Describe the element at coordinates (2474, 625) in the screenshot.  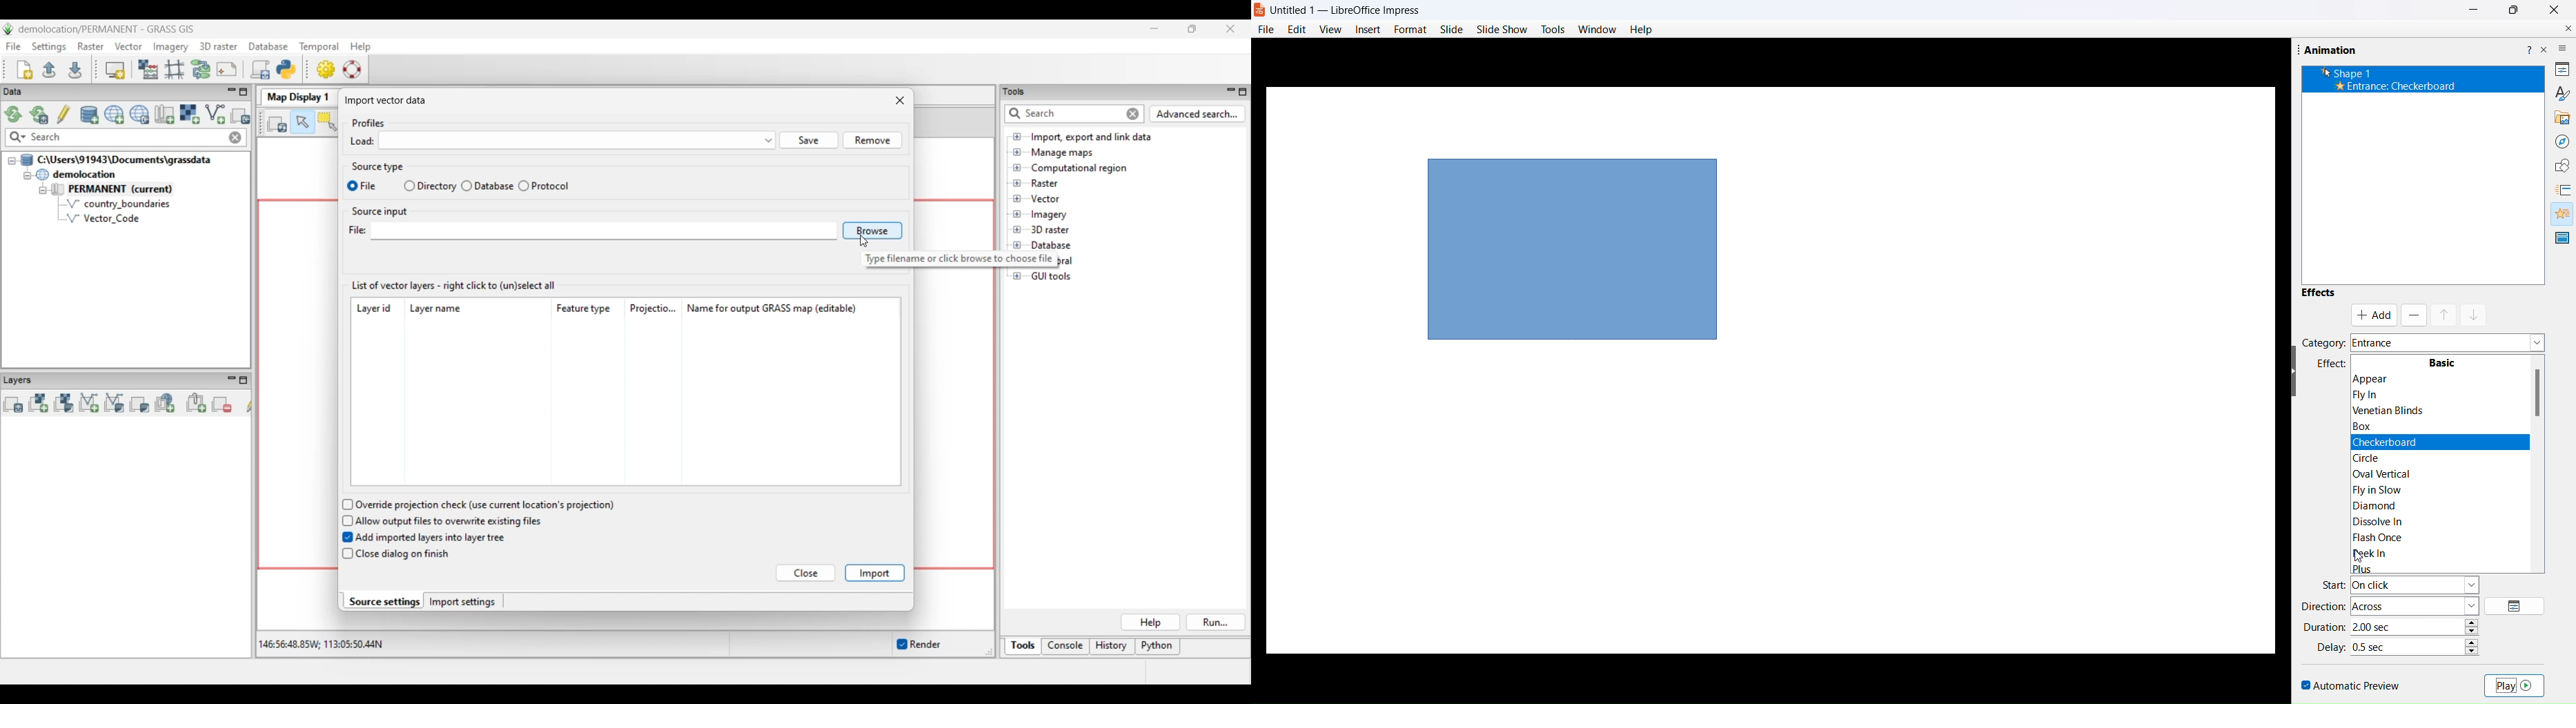
I see `increase/decrease` at that location.